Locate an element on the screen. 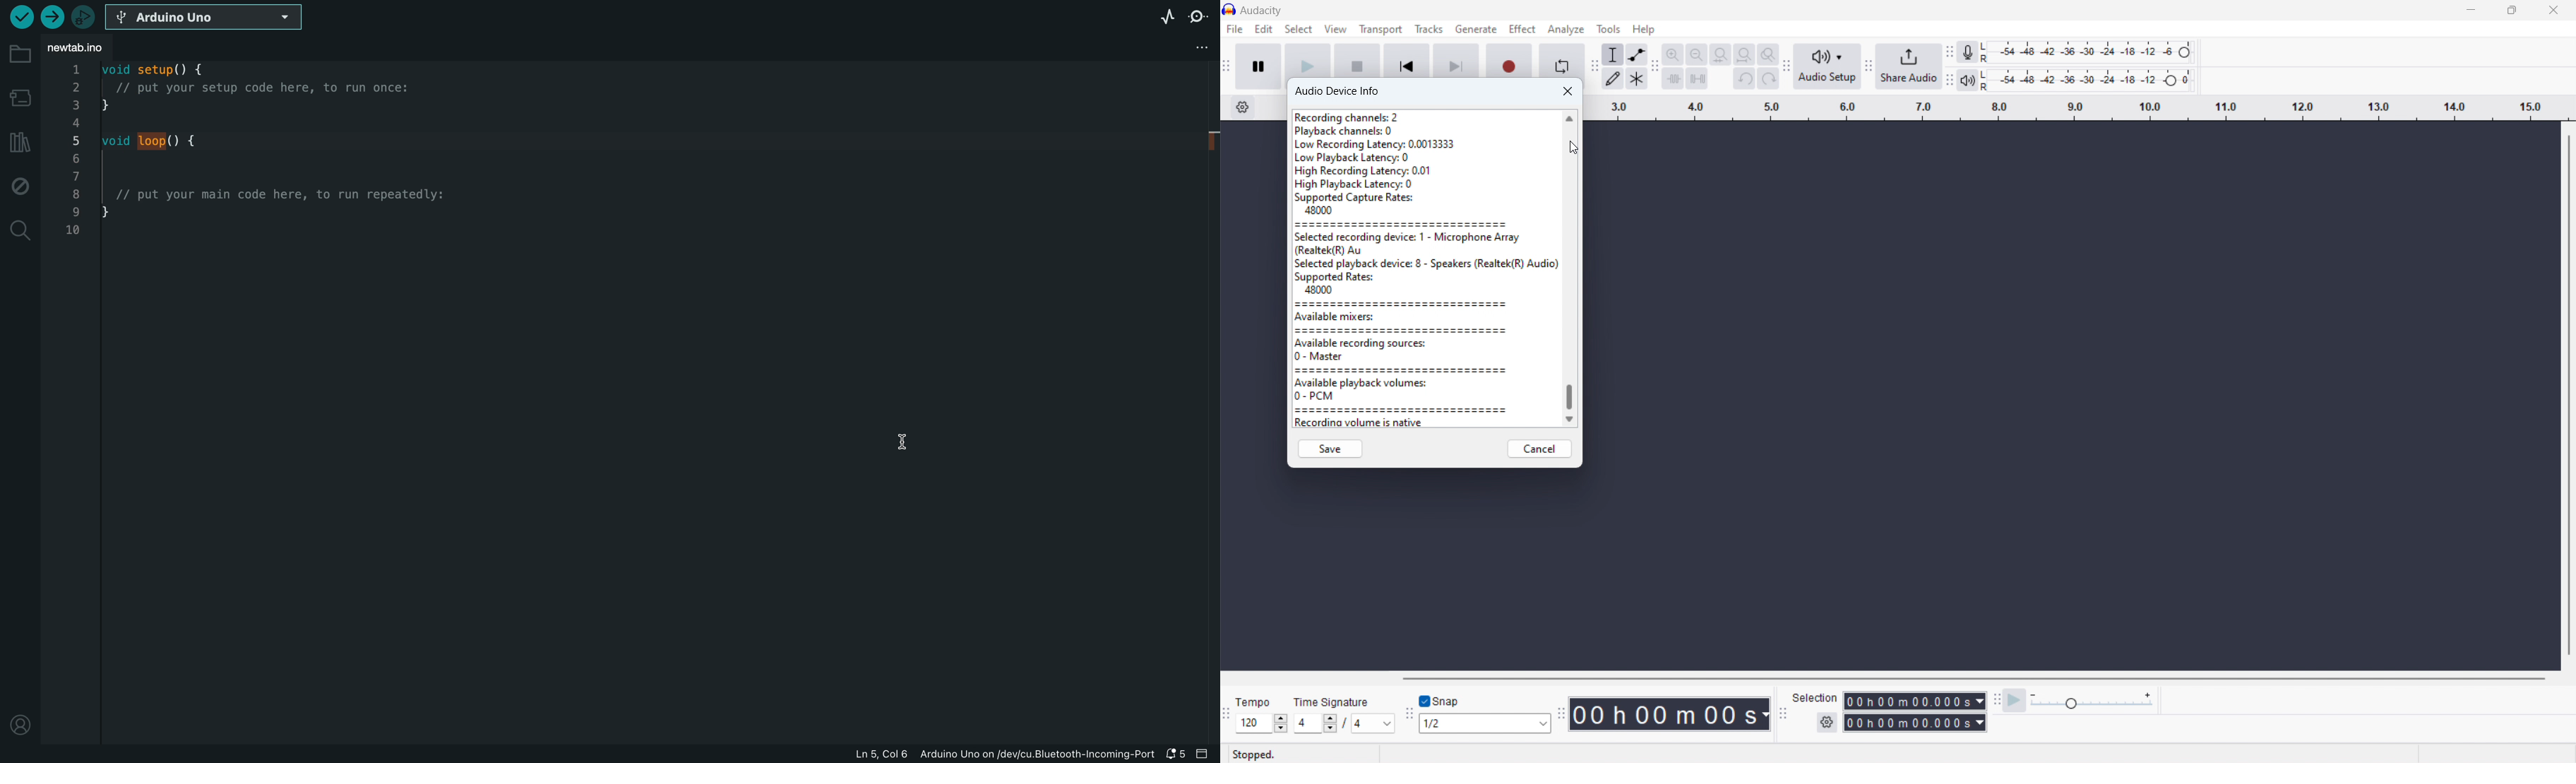  redo is located at coordinates (1768, 78).